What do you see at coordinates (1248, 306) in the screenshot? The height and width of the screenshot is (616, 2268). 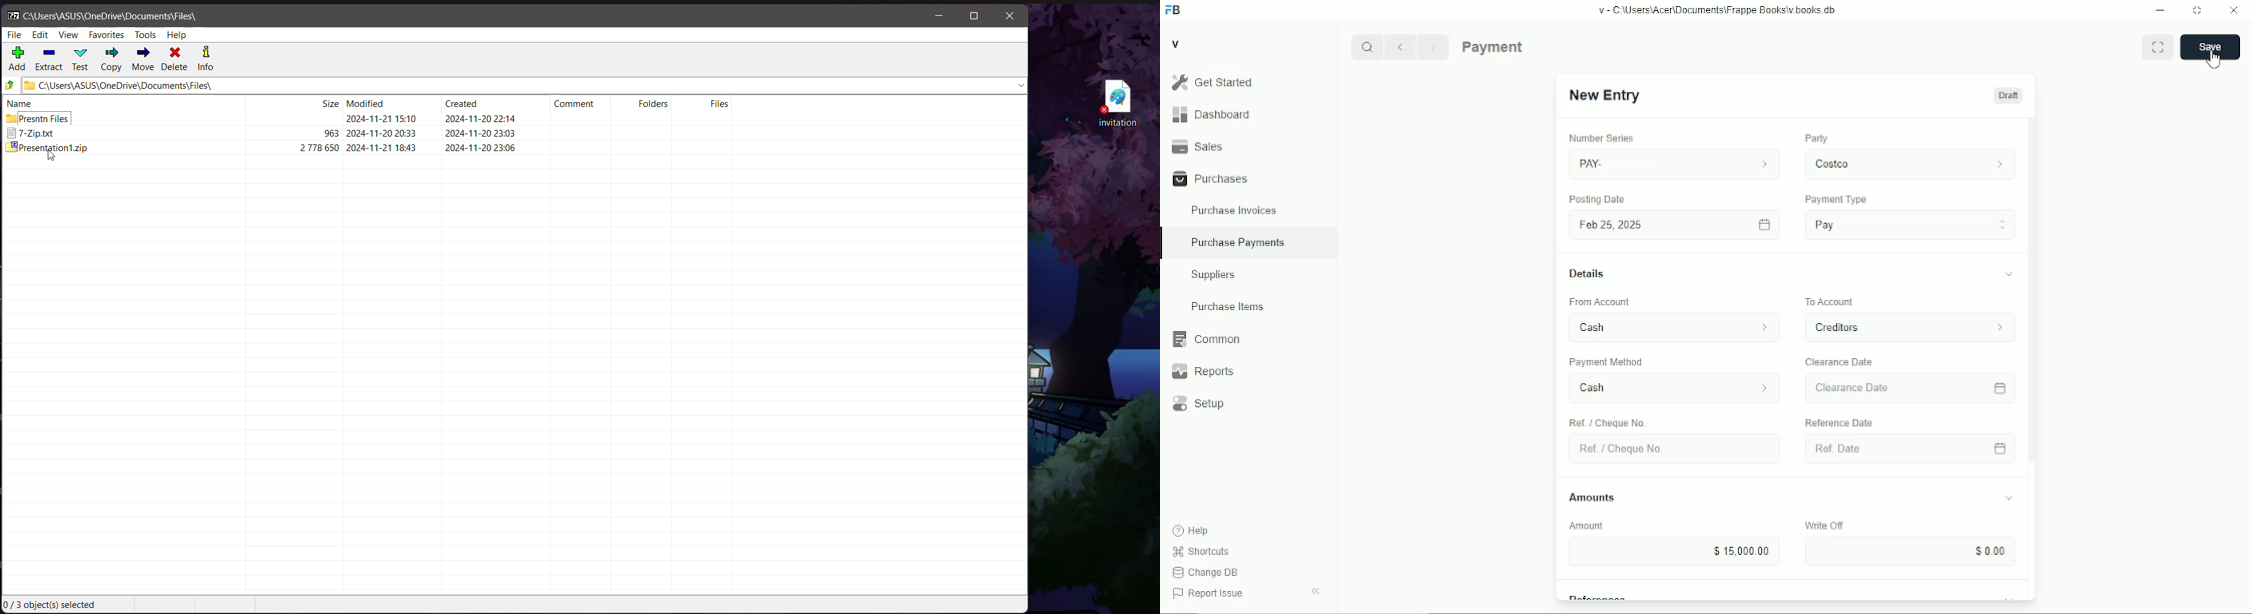 I see `Purchase Items` at bounding box center [1248, 306].